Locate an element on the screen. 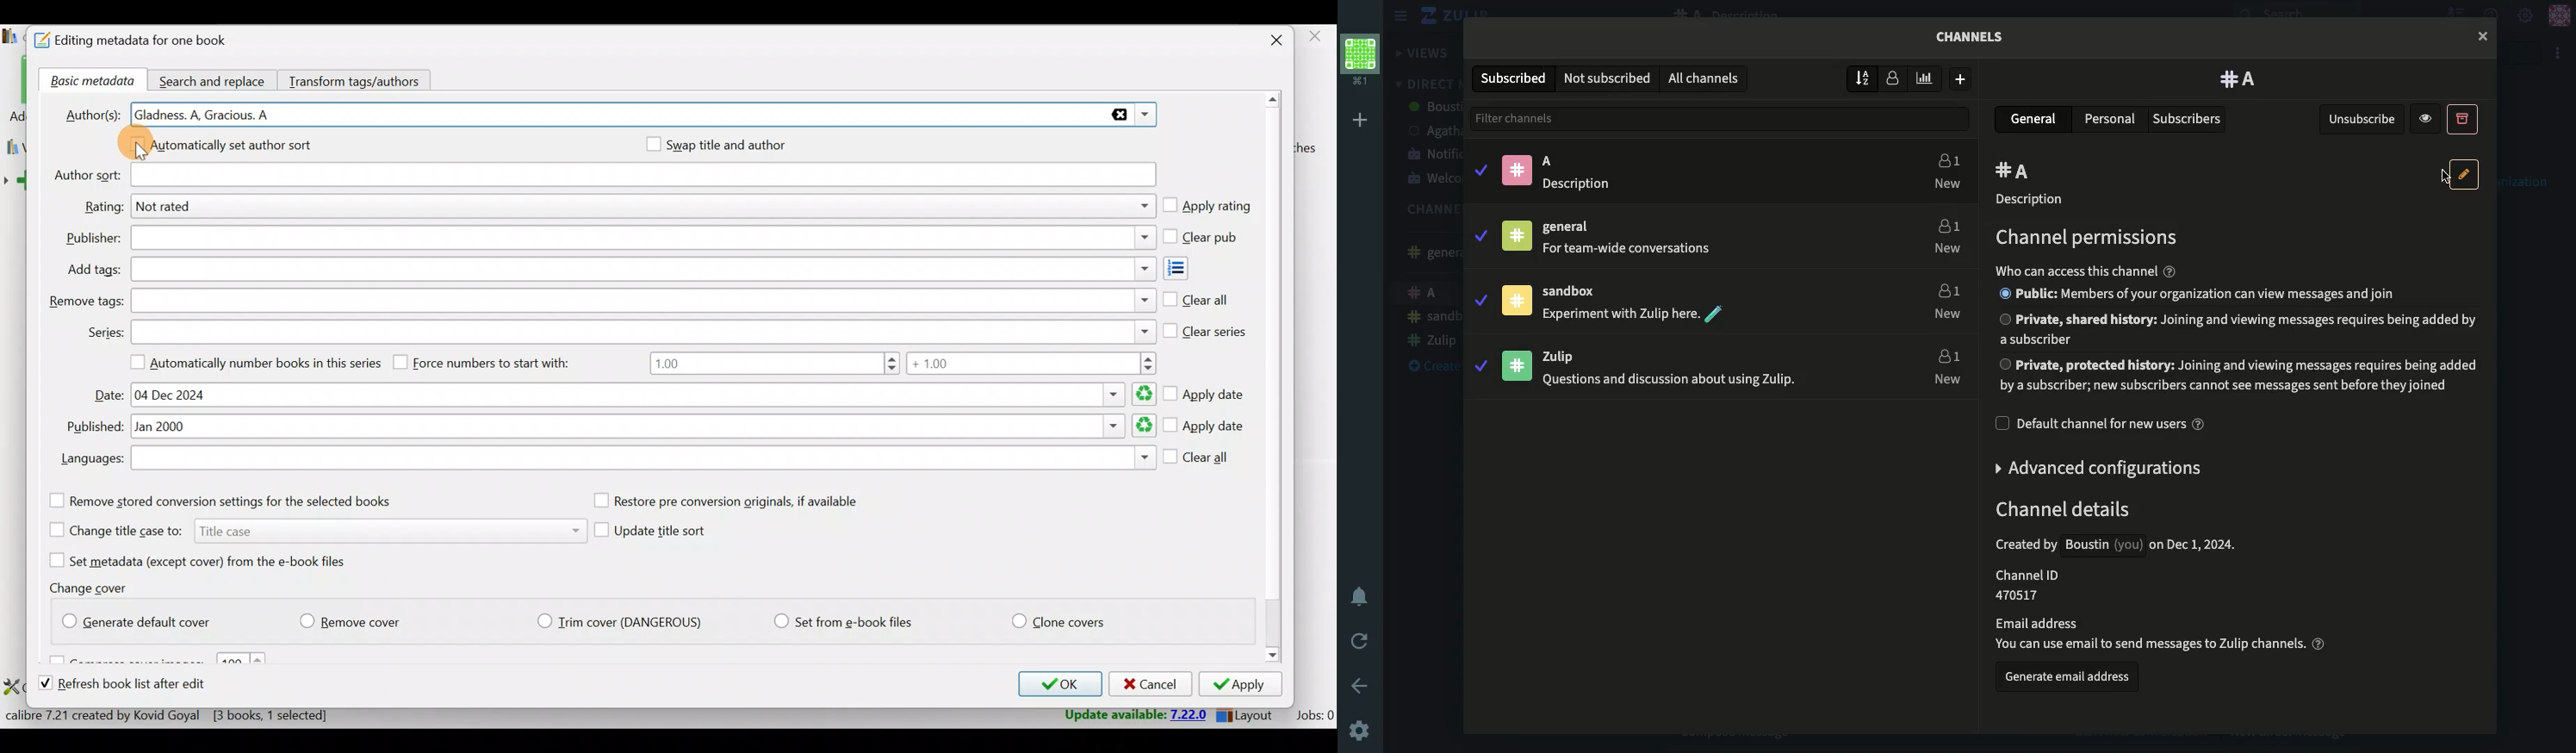  Trim cover (Dangerious) is located at coordinates (624, 623).